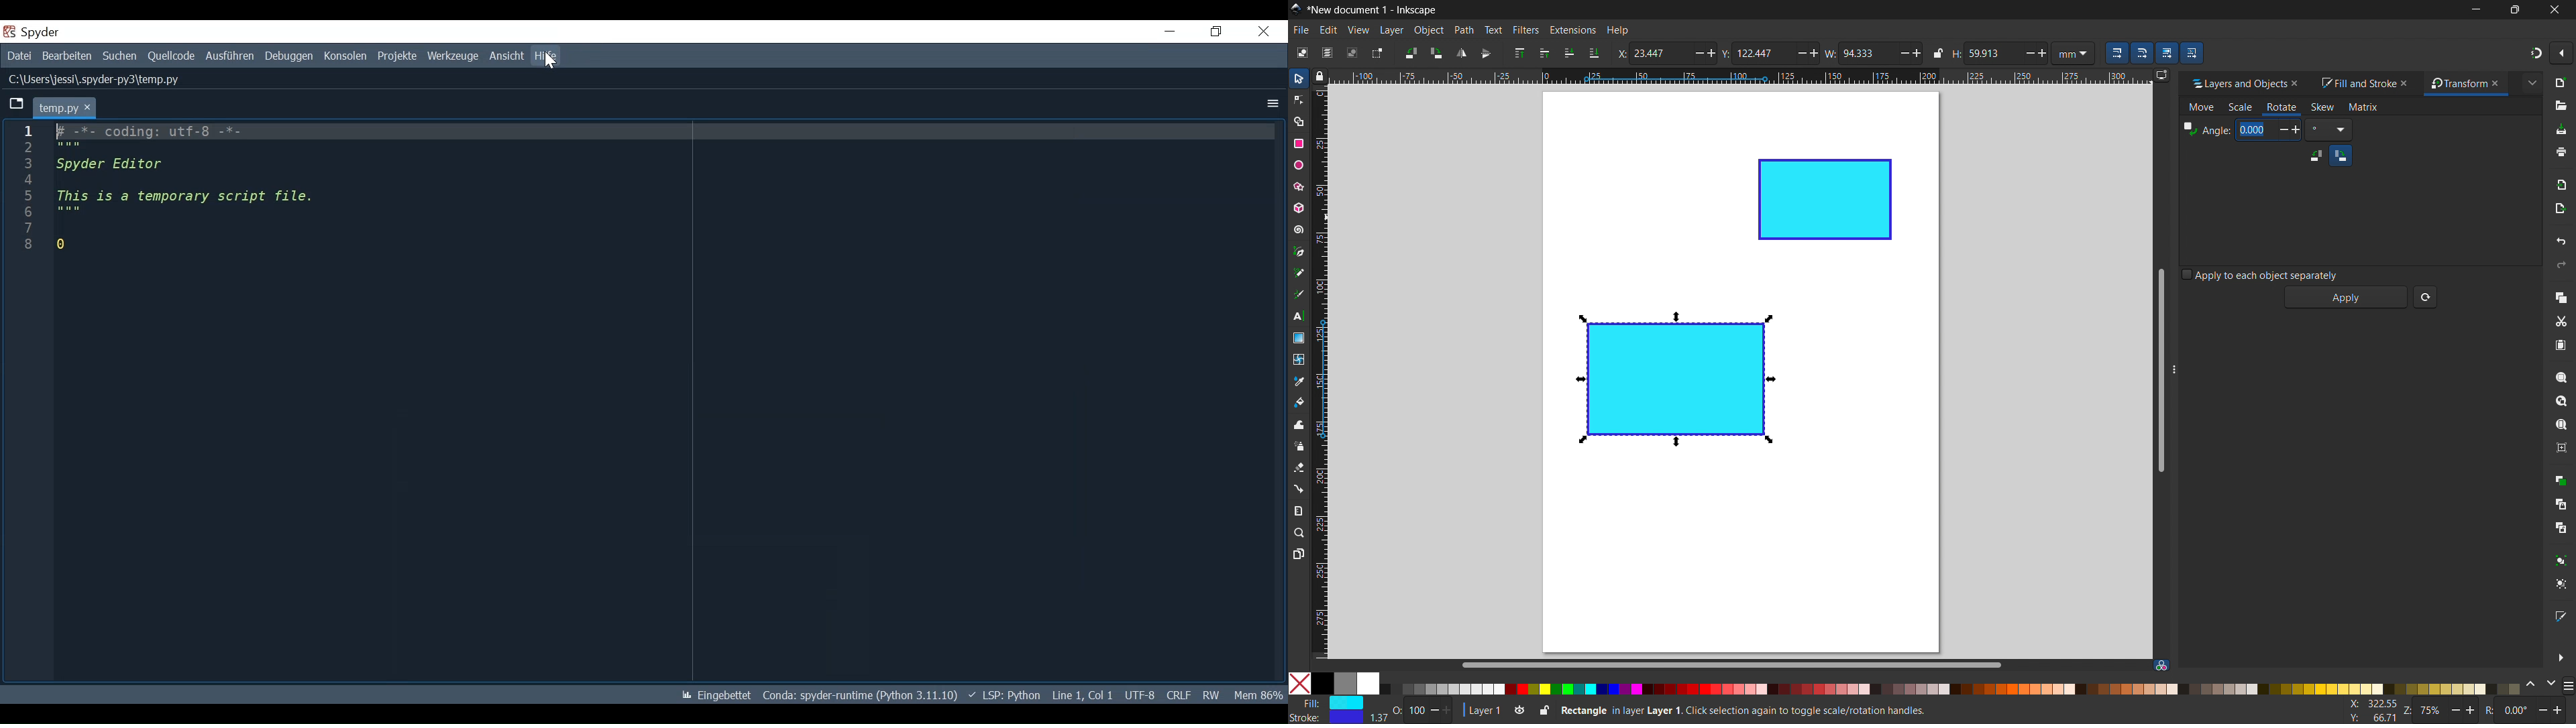 The width and height of the screenshot is (2576, 728). Describe the element at coordinates (65, 107) in the screenshot. I see `temp.py` at that location.